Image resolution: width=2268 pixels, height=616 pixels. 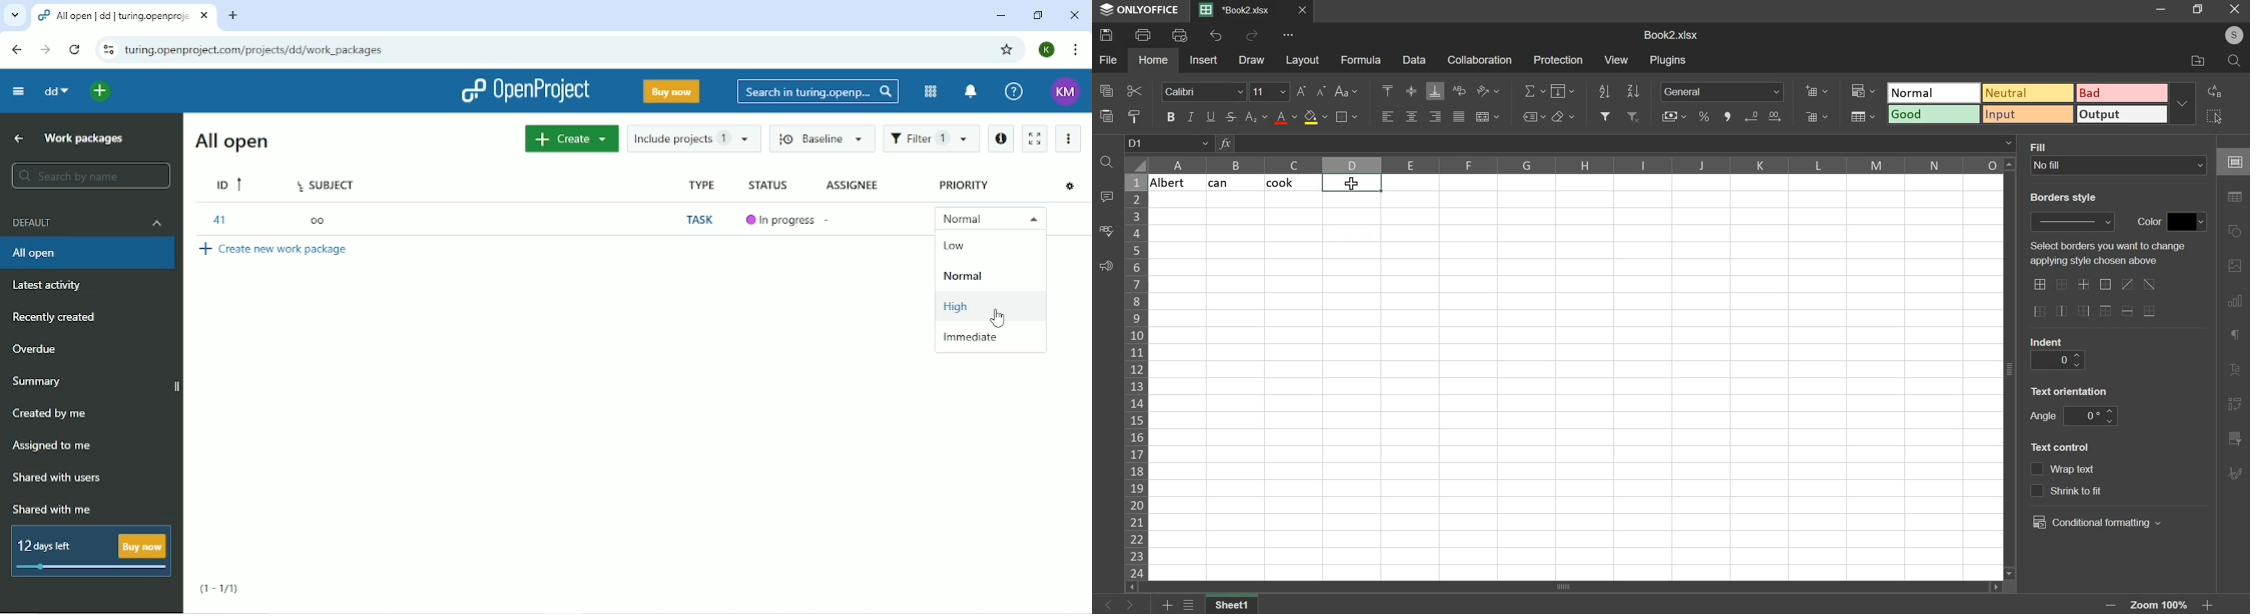 I want to click on redo, so click(x=1253, y=36).